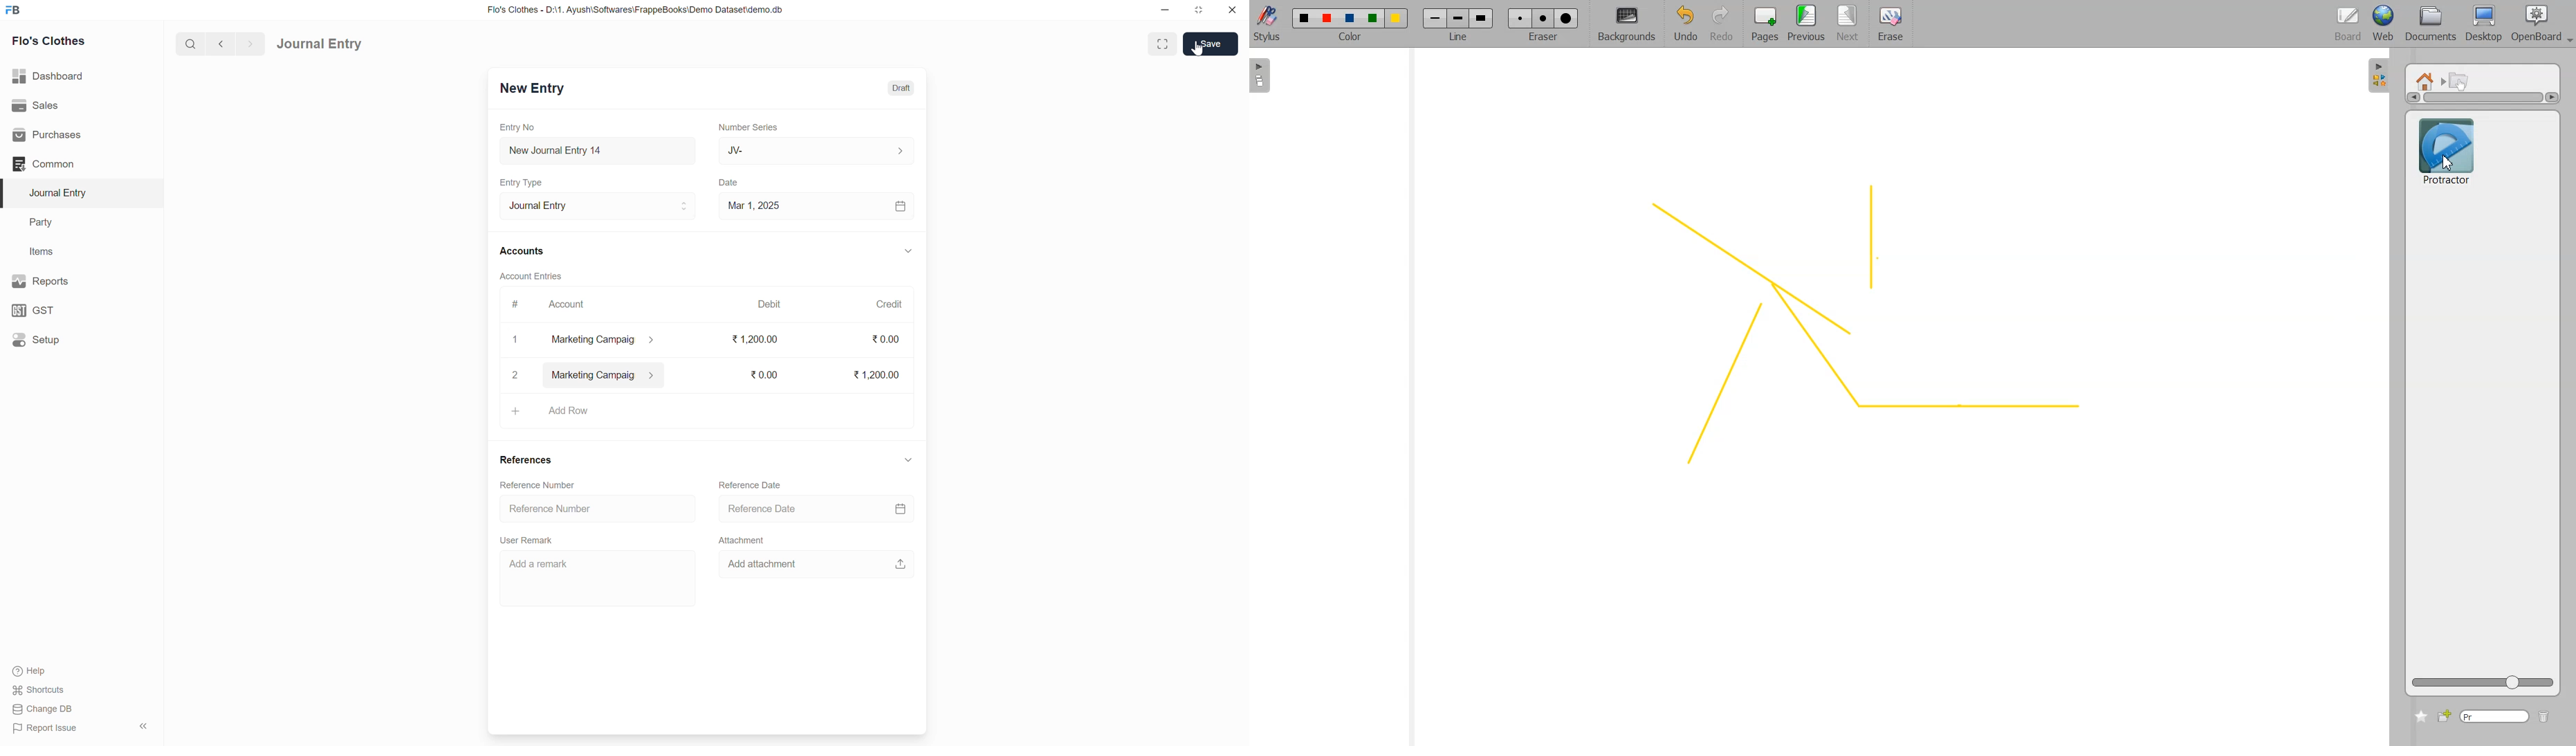 This screenshot has height=756, width=2576. What do you see at coordinates (902, 87) in the screenshot?
I see `Draft` at bounding box center [902, 87].